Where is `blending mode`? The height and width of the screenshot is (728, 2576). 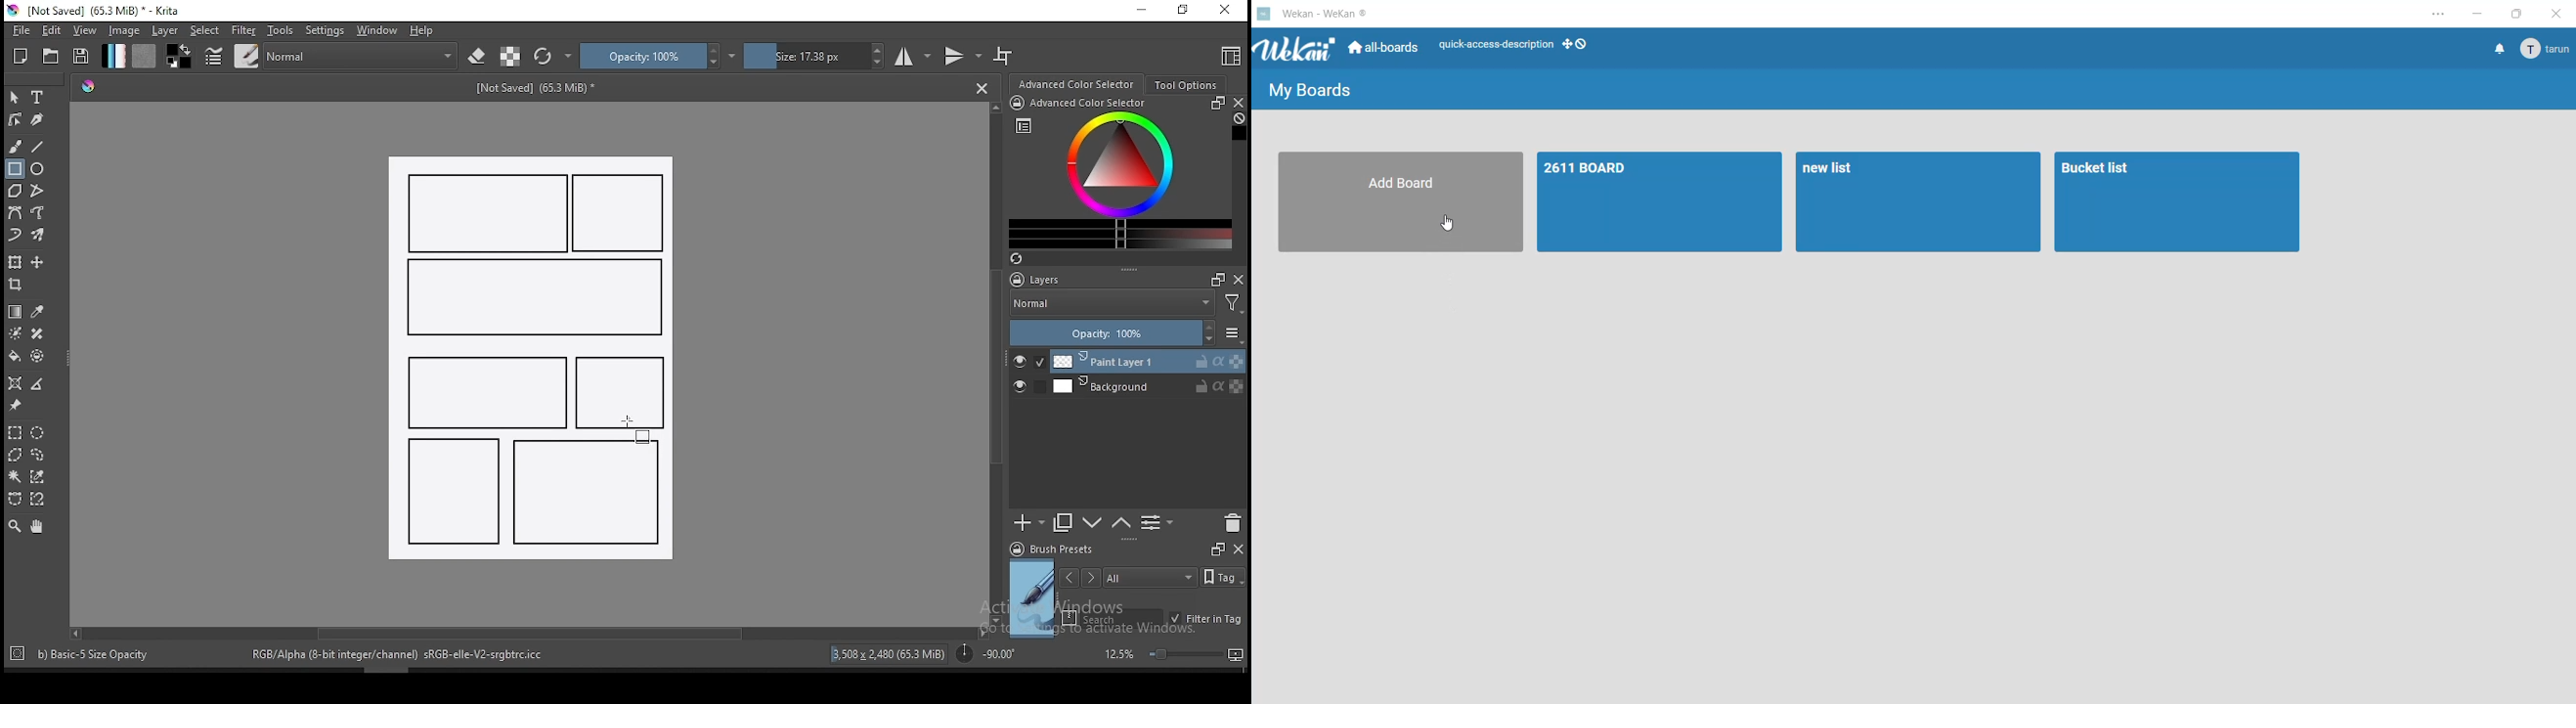 blending mode is located at coordinates (1111, 305).